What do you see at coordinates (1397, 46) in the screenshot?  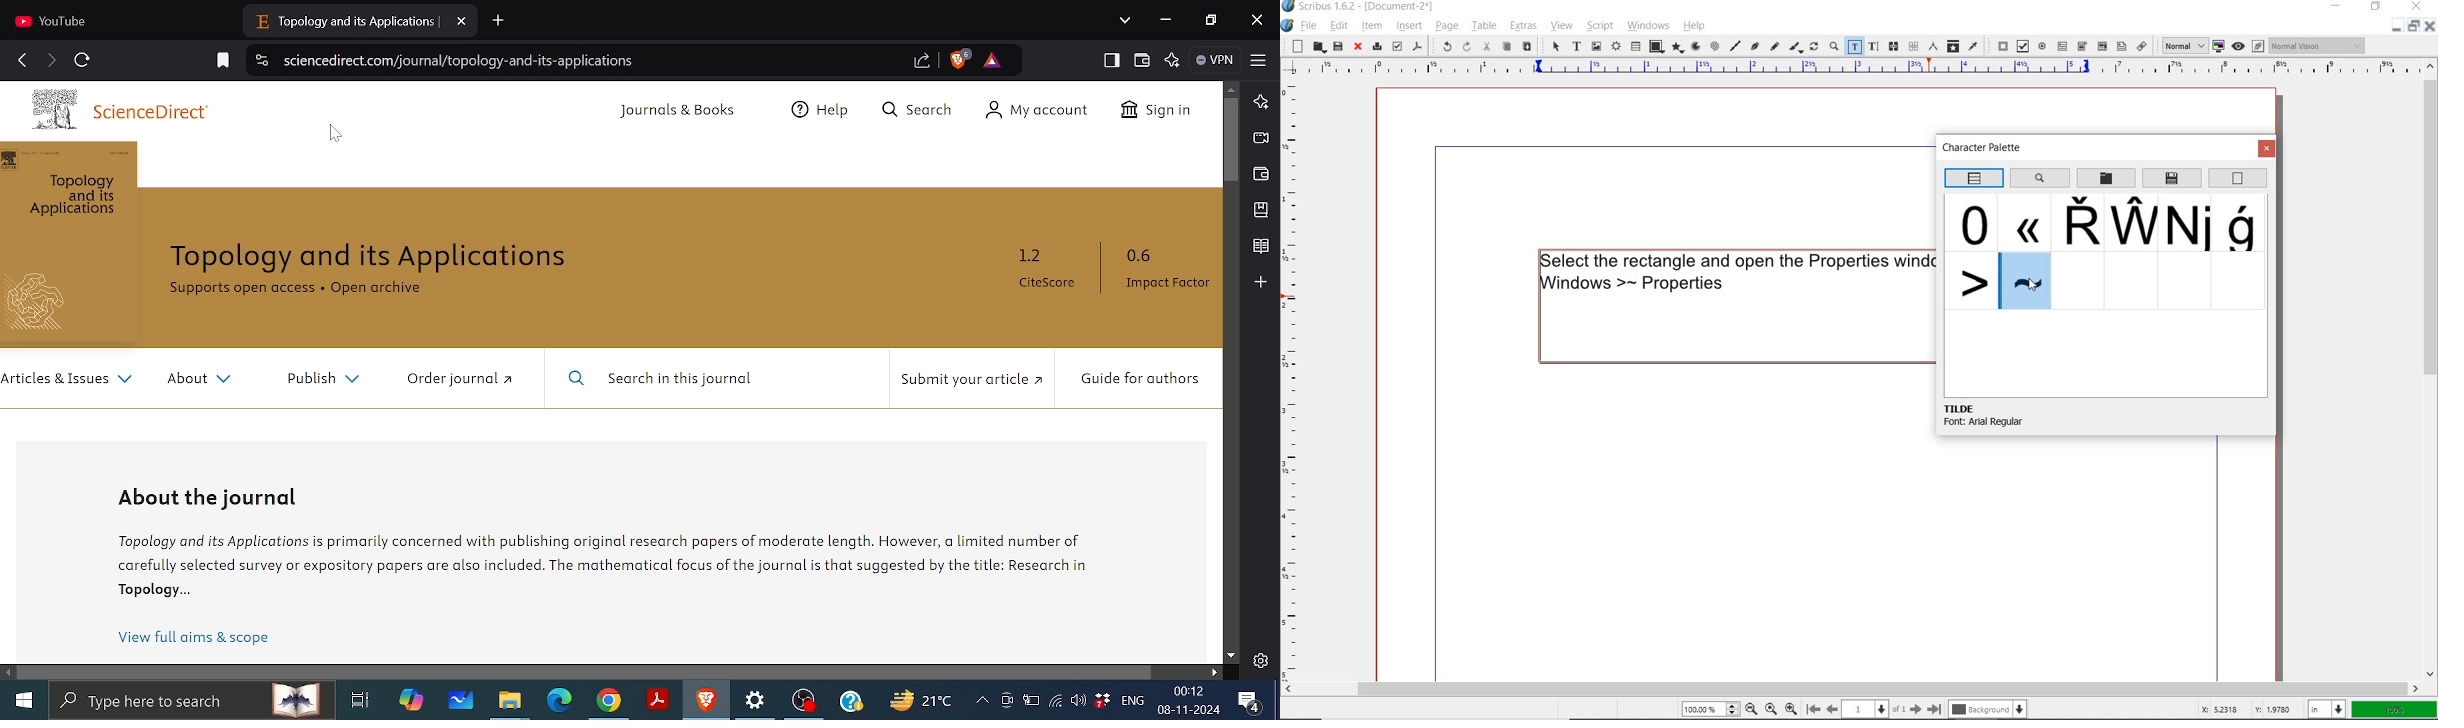 I see `preflight verifier` at bounding box center [1397, 46].